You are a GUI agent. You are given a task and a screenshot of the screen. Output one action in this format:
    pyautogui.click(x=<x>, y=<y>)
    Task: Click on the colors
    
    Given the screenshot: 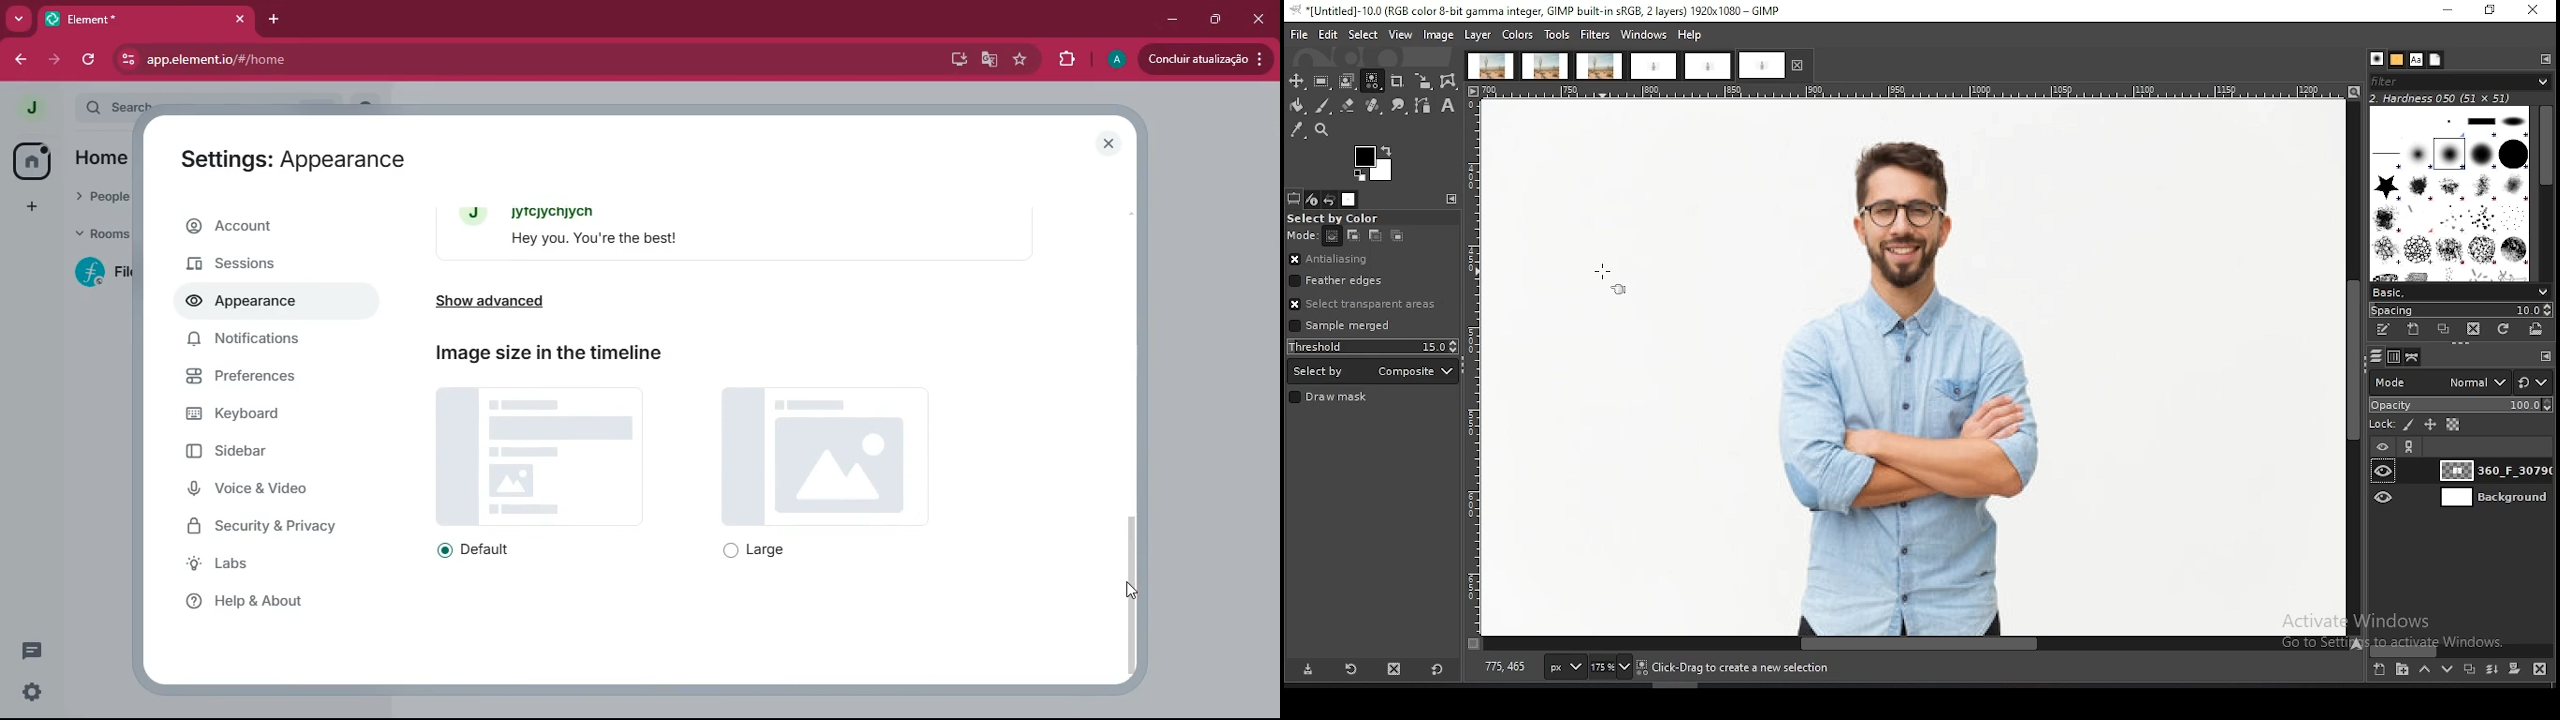 What is the action you would take?
    pyautogui.click(x=1517, y=35)
    